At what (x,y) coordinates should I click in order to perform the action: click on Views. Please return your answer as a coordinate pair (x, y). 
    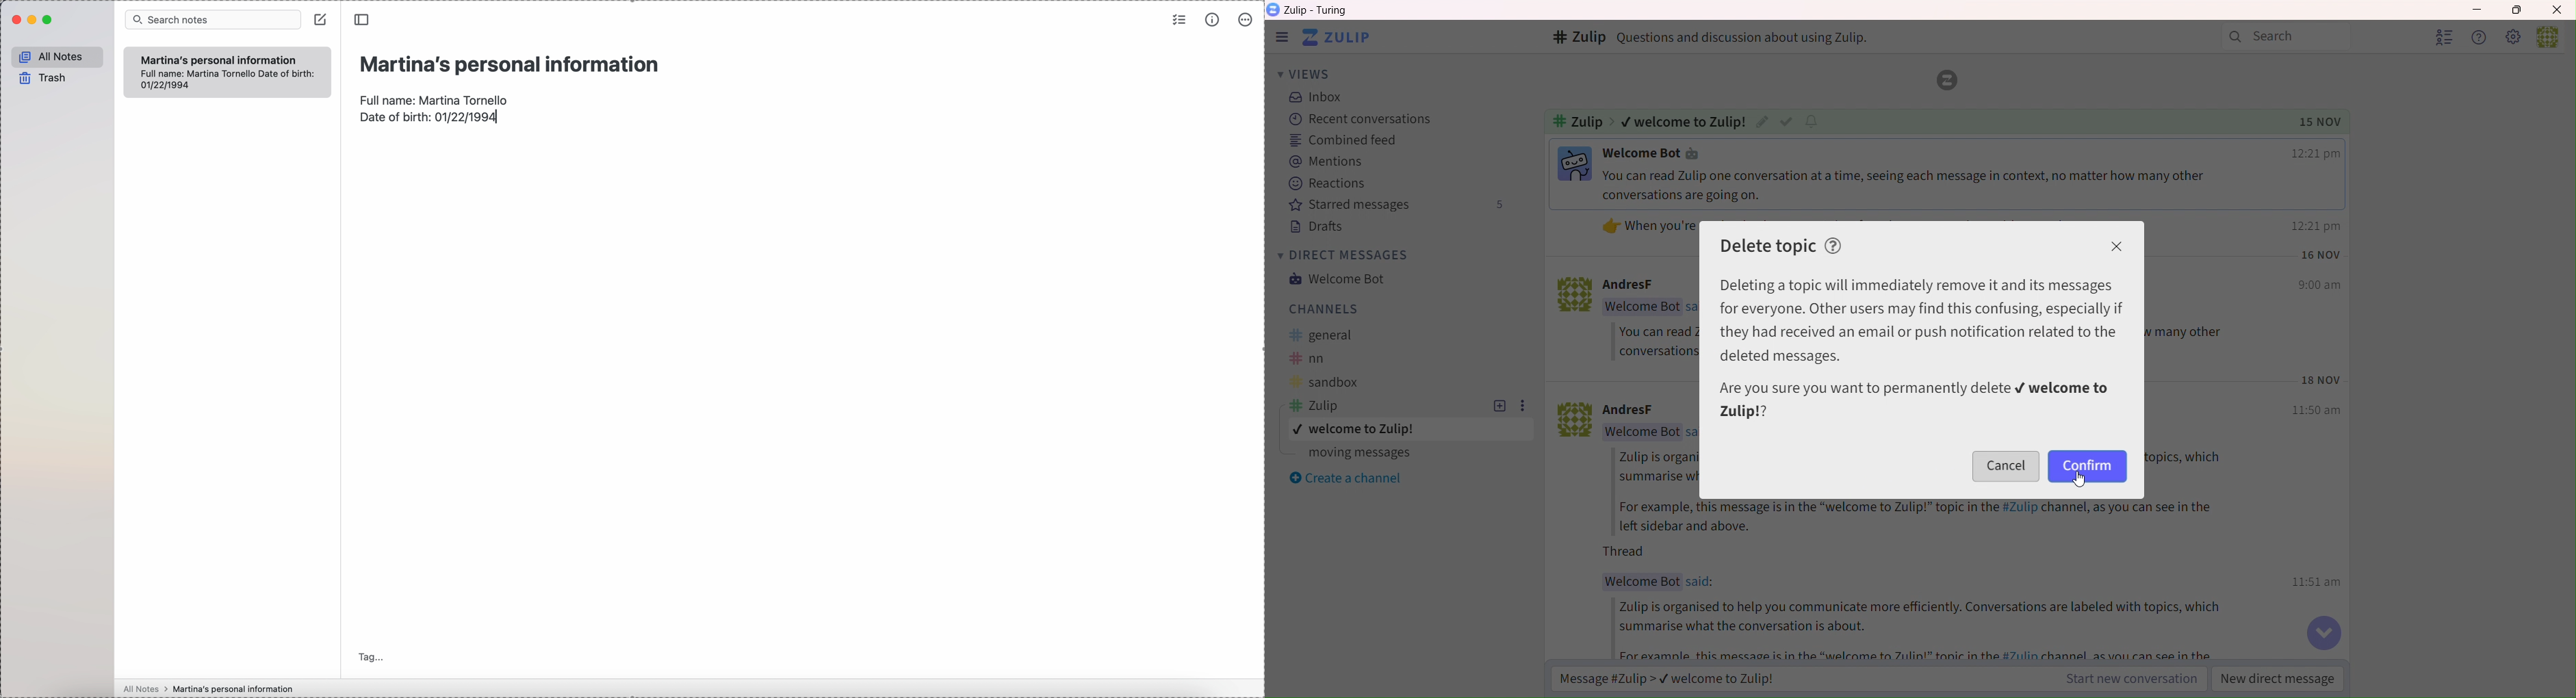
    Looking at the image, I should click on (1302, 74).